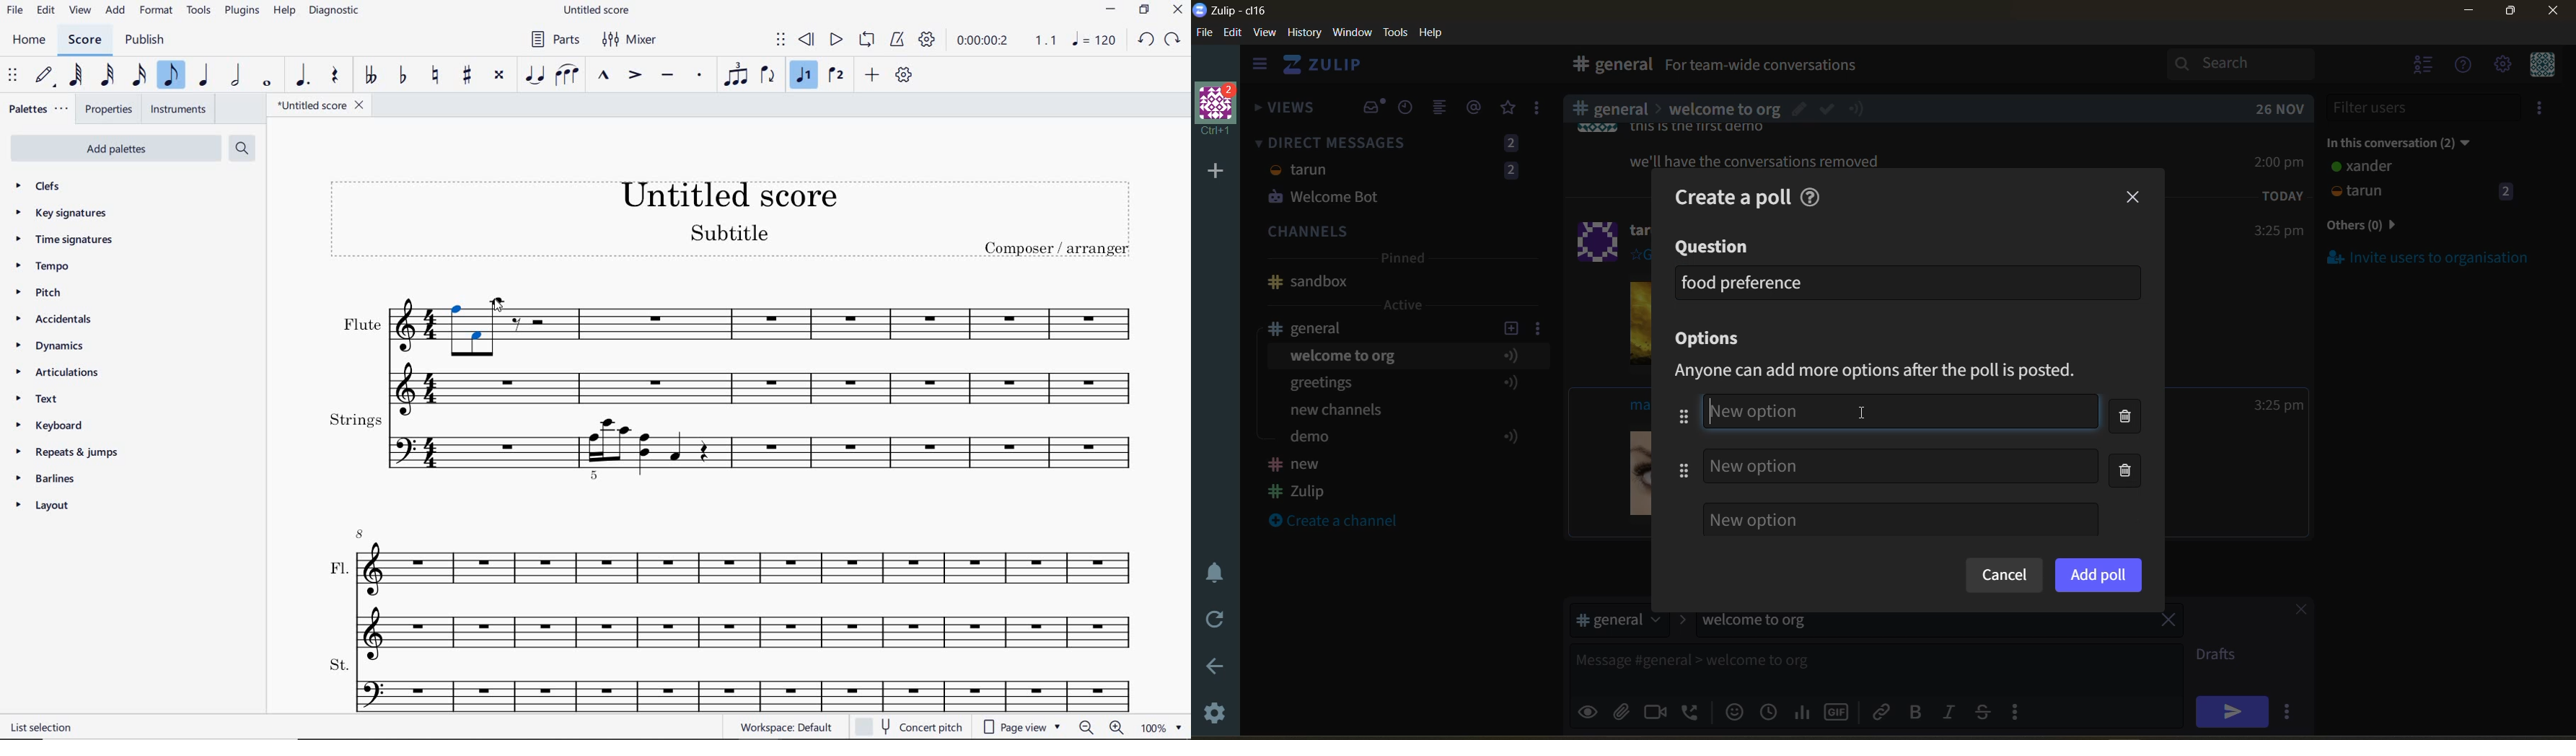 This screenshot has width=2576, height=756. What do you see at coordinates (65, 215) in the screenshot?
I see `key signatures` at bounding box center [65, 215].